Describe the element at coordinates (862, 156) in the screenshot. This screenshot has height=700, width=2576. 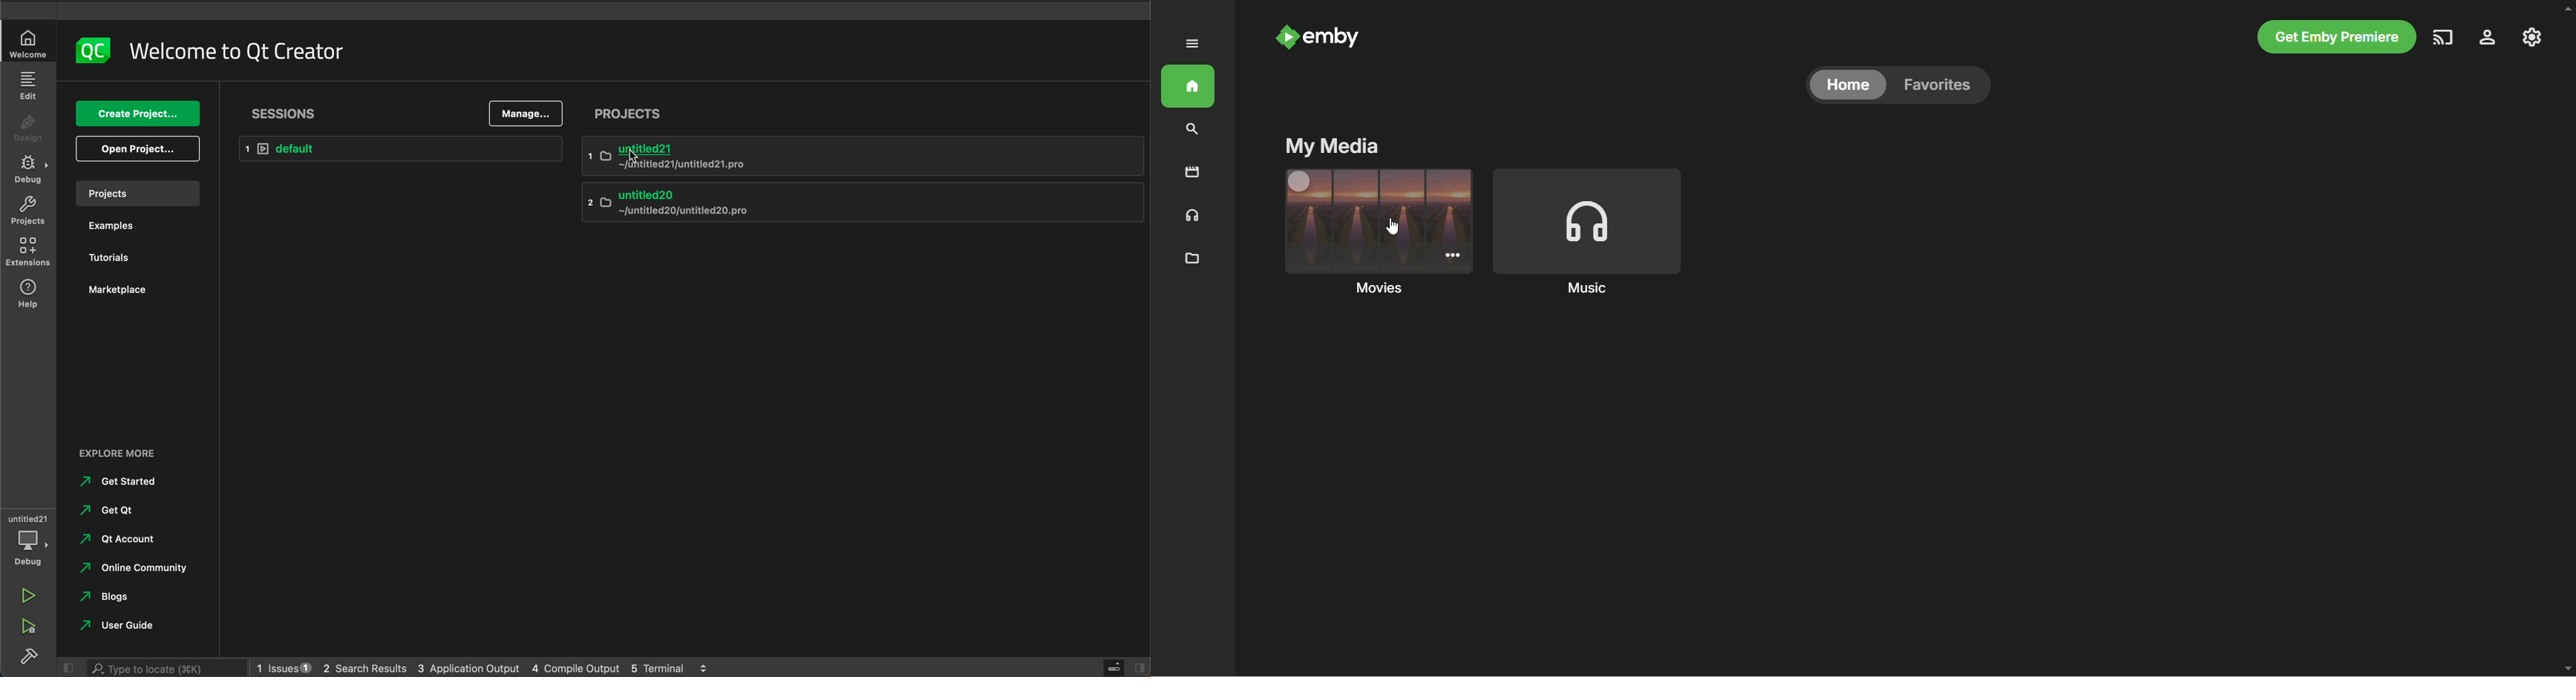
I see `untitled` at that location.